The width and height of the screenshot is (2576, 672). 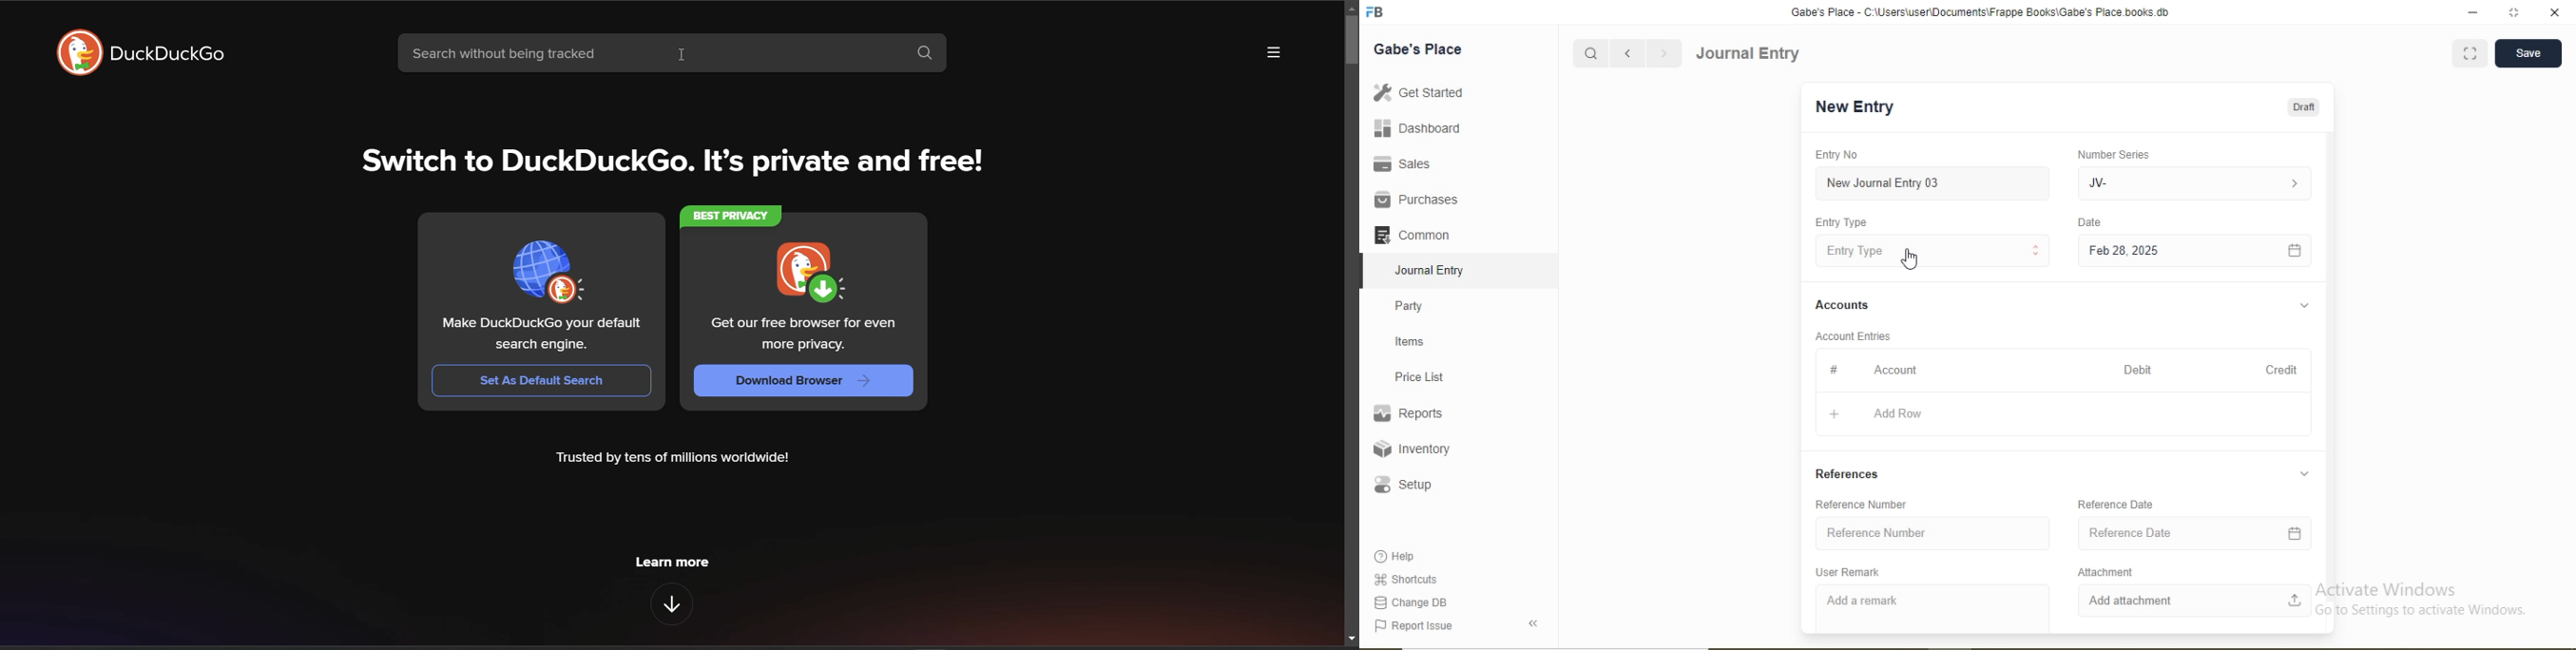 What do you see at coordinates (1847, 474) in the screenshot?
I see `References` at bounding box center [1847, 474].